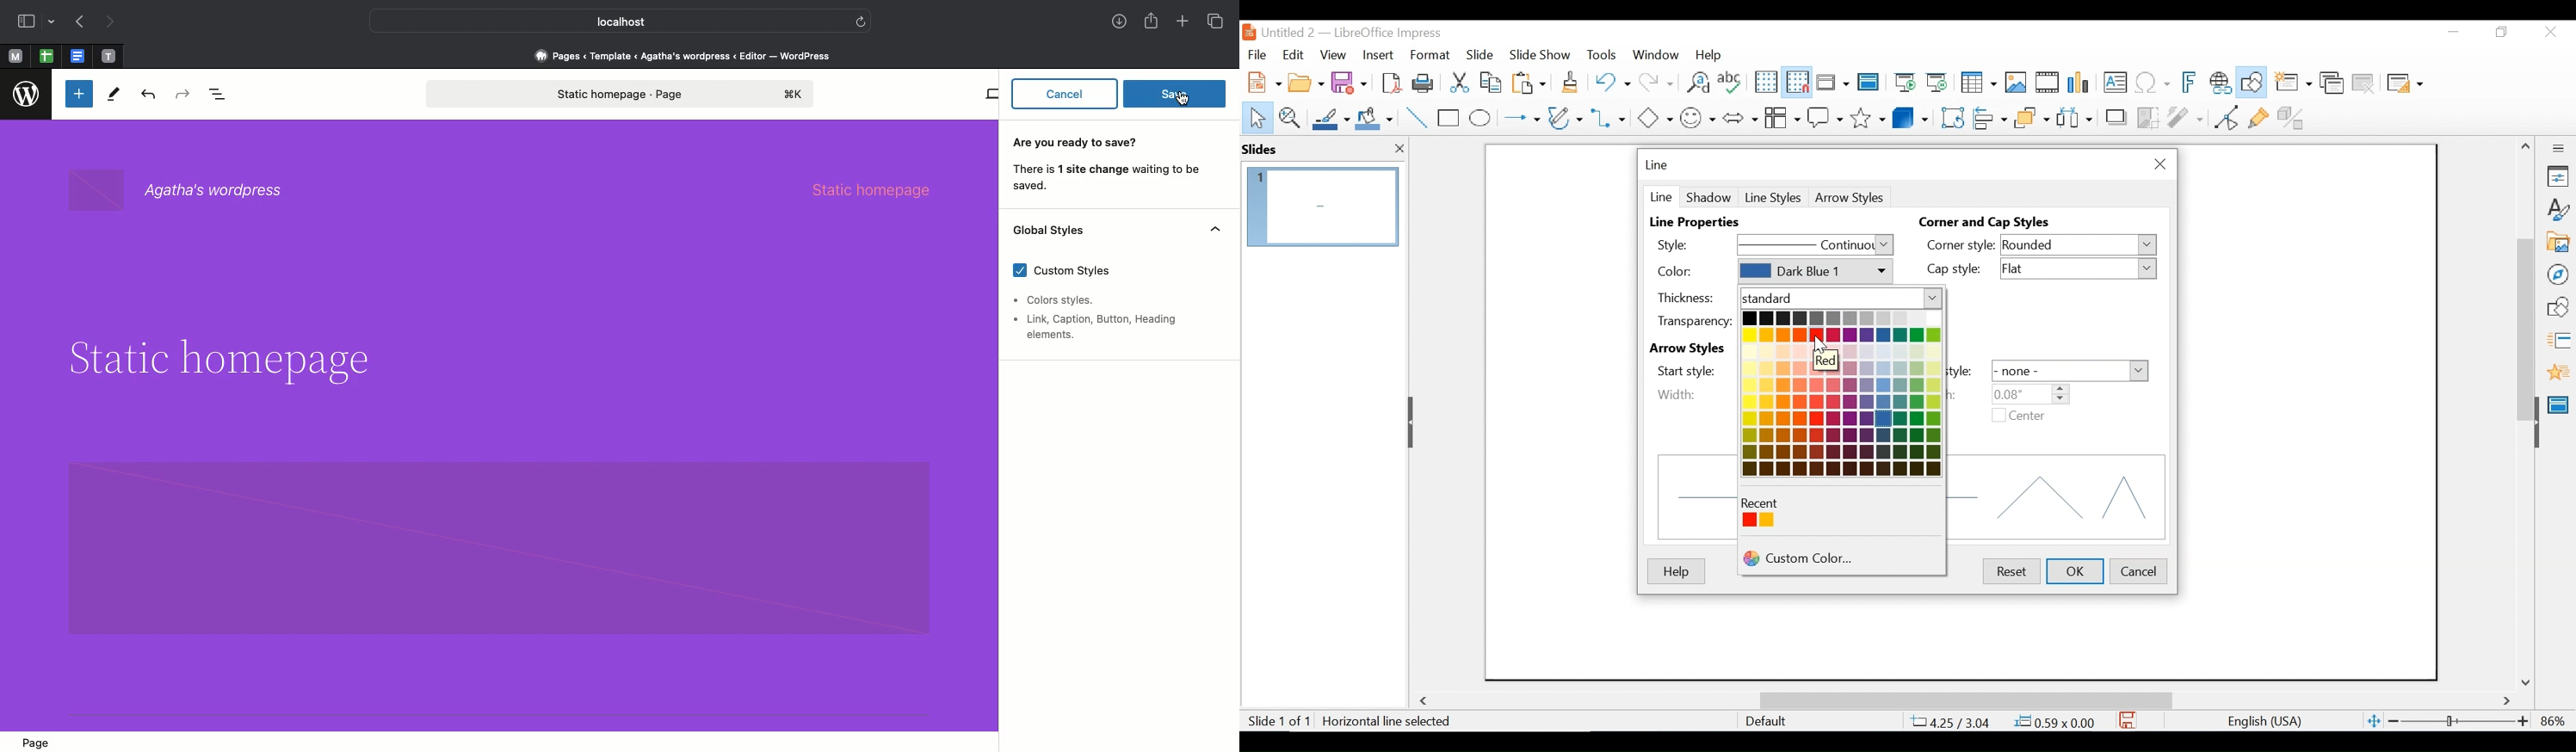 The height and width of the screenshot is (756, 2576). Describe the element at coordinates (110, 22) in the screenshot. I see `Next page` at that location.